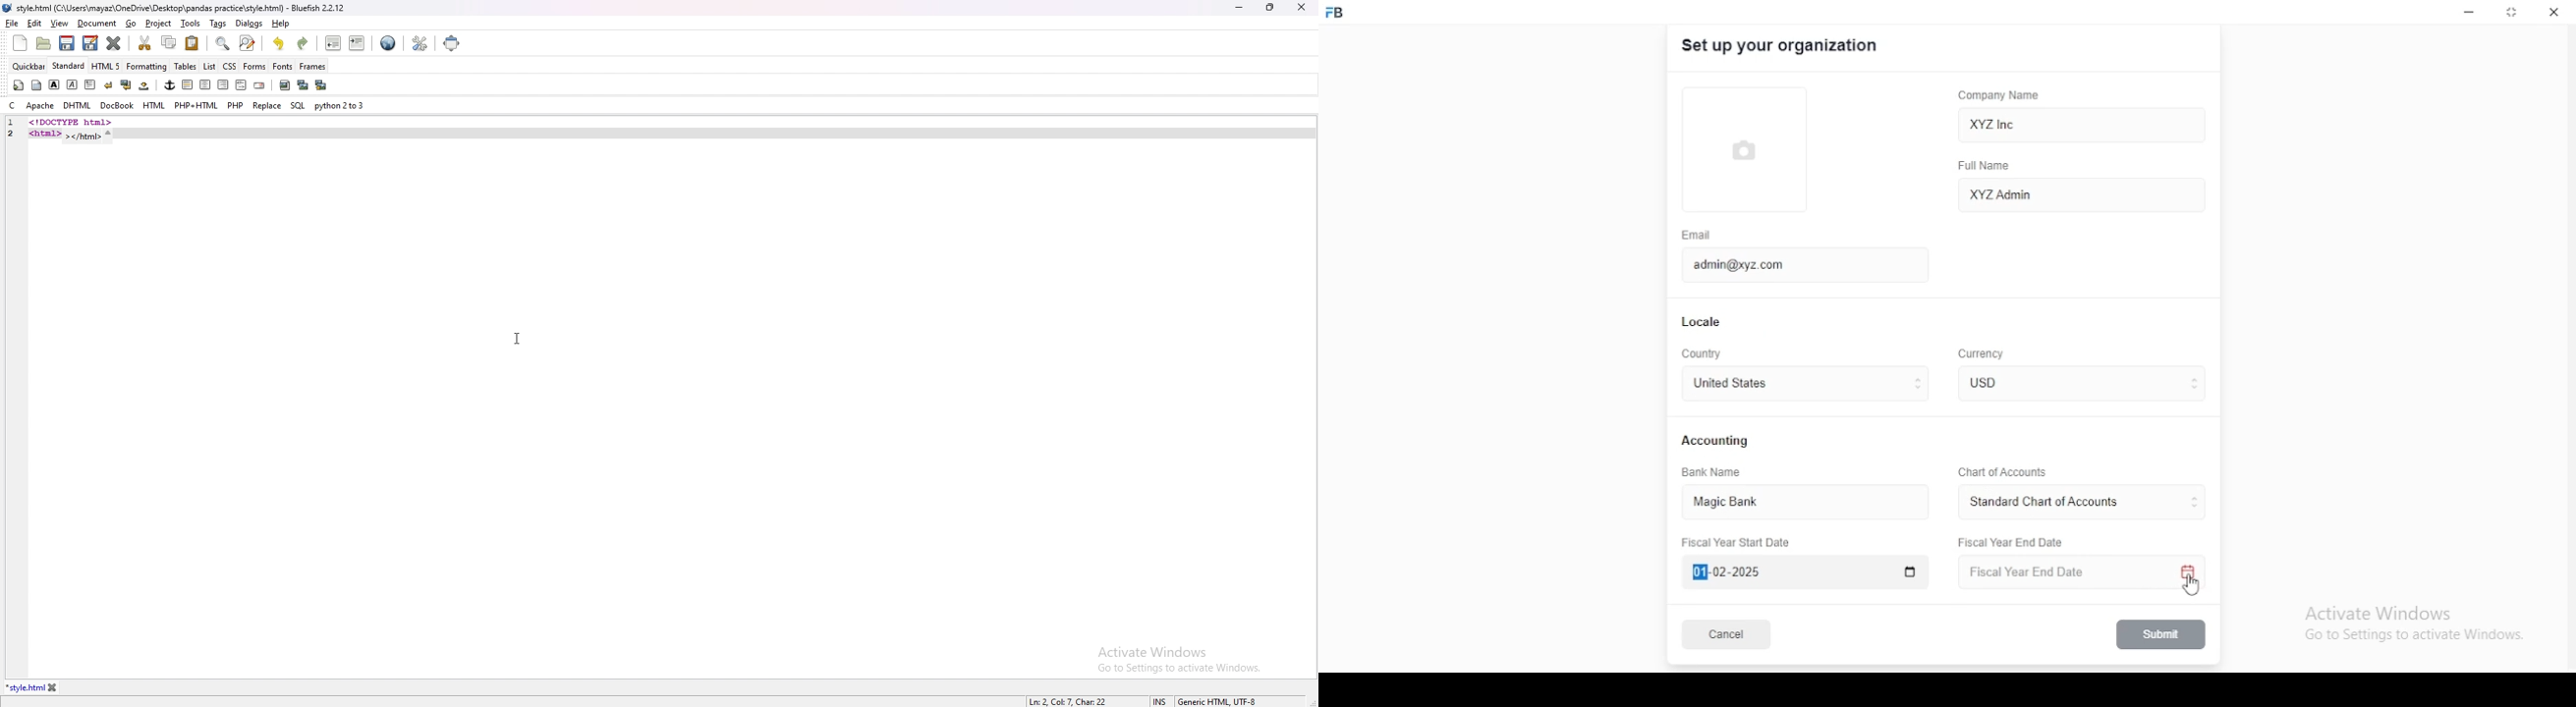 Image resolution: width=2576 pixels, height=728 pixels. What do you see at coordinates (312, 67) in the screenshot?
I see `frames` at bounding box center [312, 67].